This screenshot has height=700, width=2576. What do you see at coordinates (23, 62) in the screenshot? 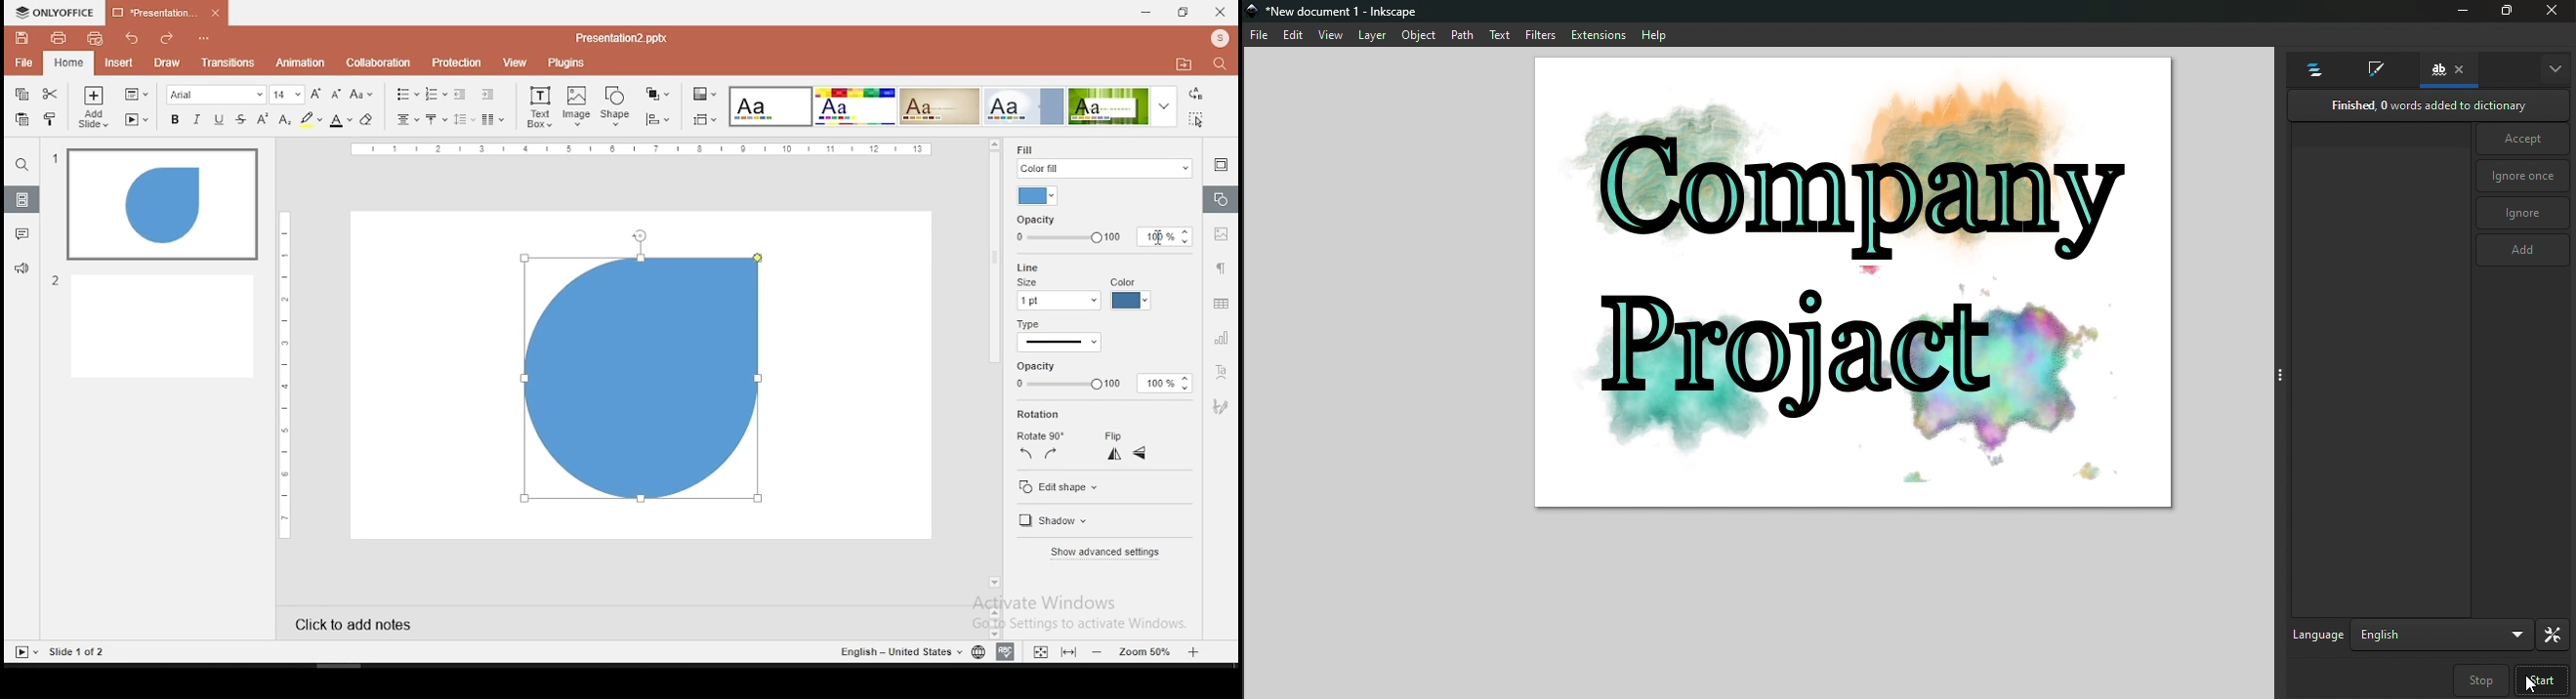
I see `file` at bounding box center [23, 62].